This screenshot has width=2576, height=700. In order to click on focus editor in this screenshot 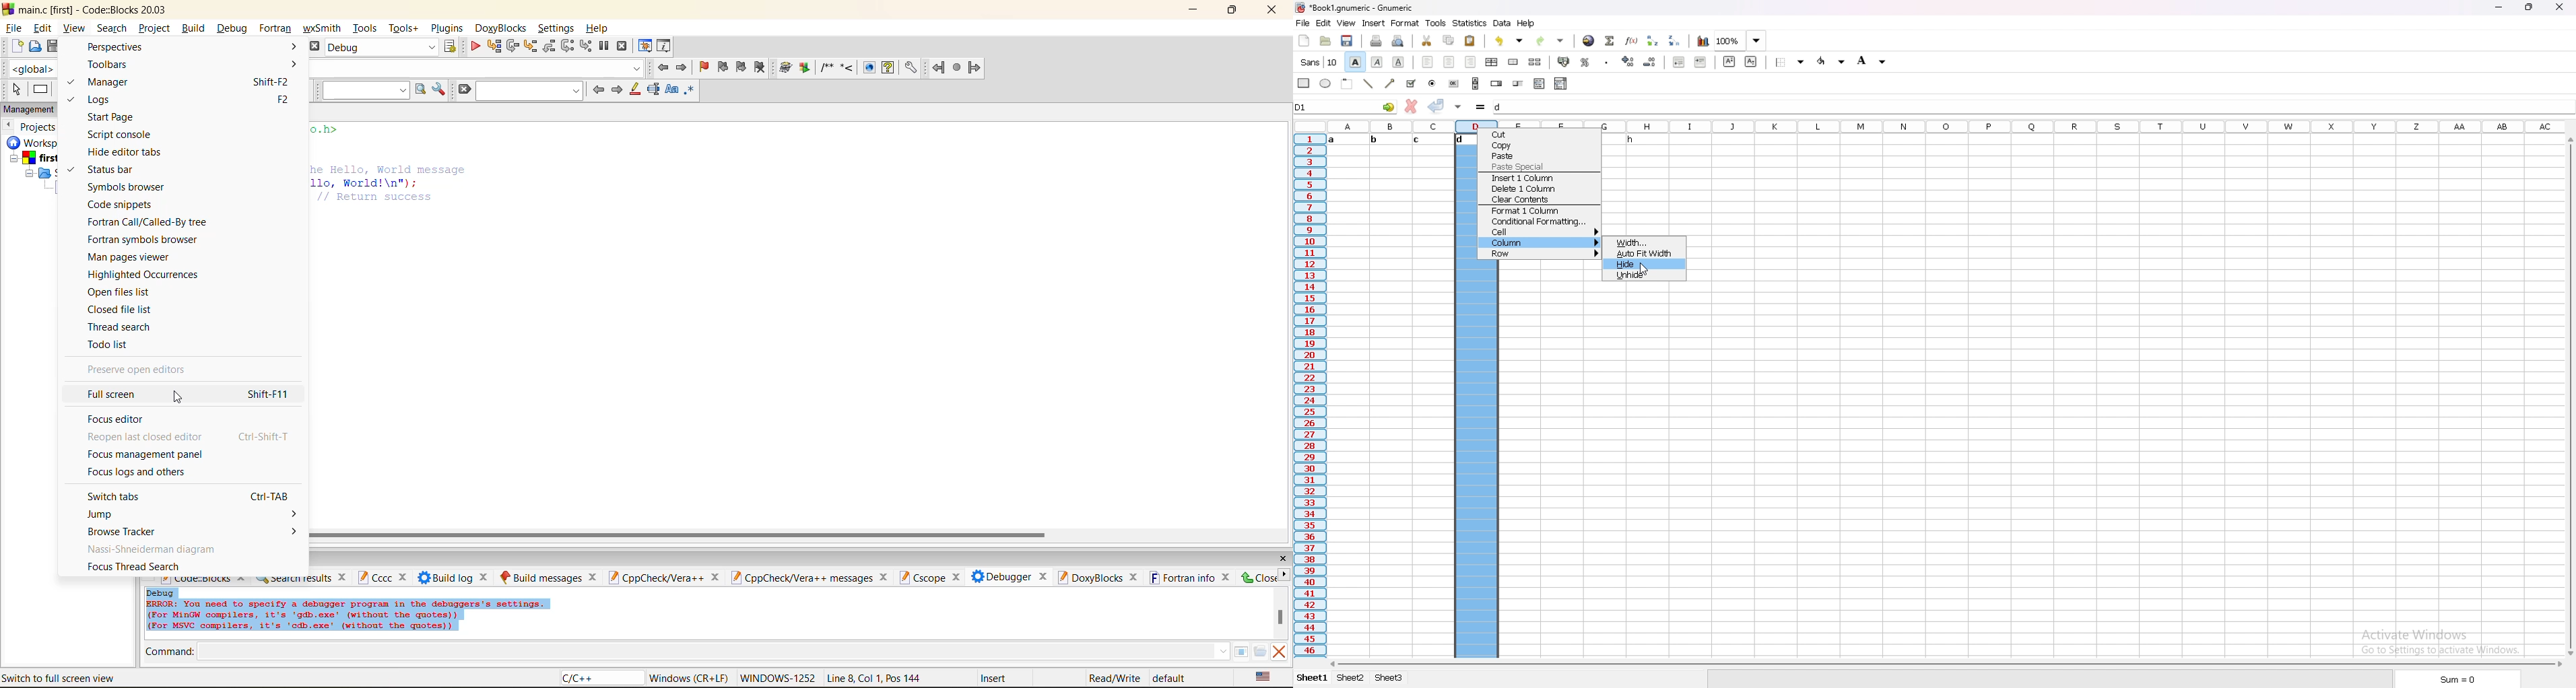, I will do `click(123, 419)`.